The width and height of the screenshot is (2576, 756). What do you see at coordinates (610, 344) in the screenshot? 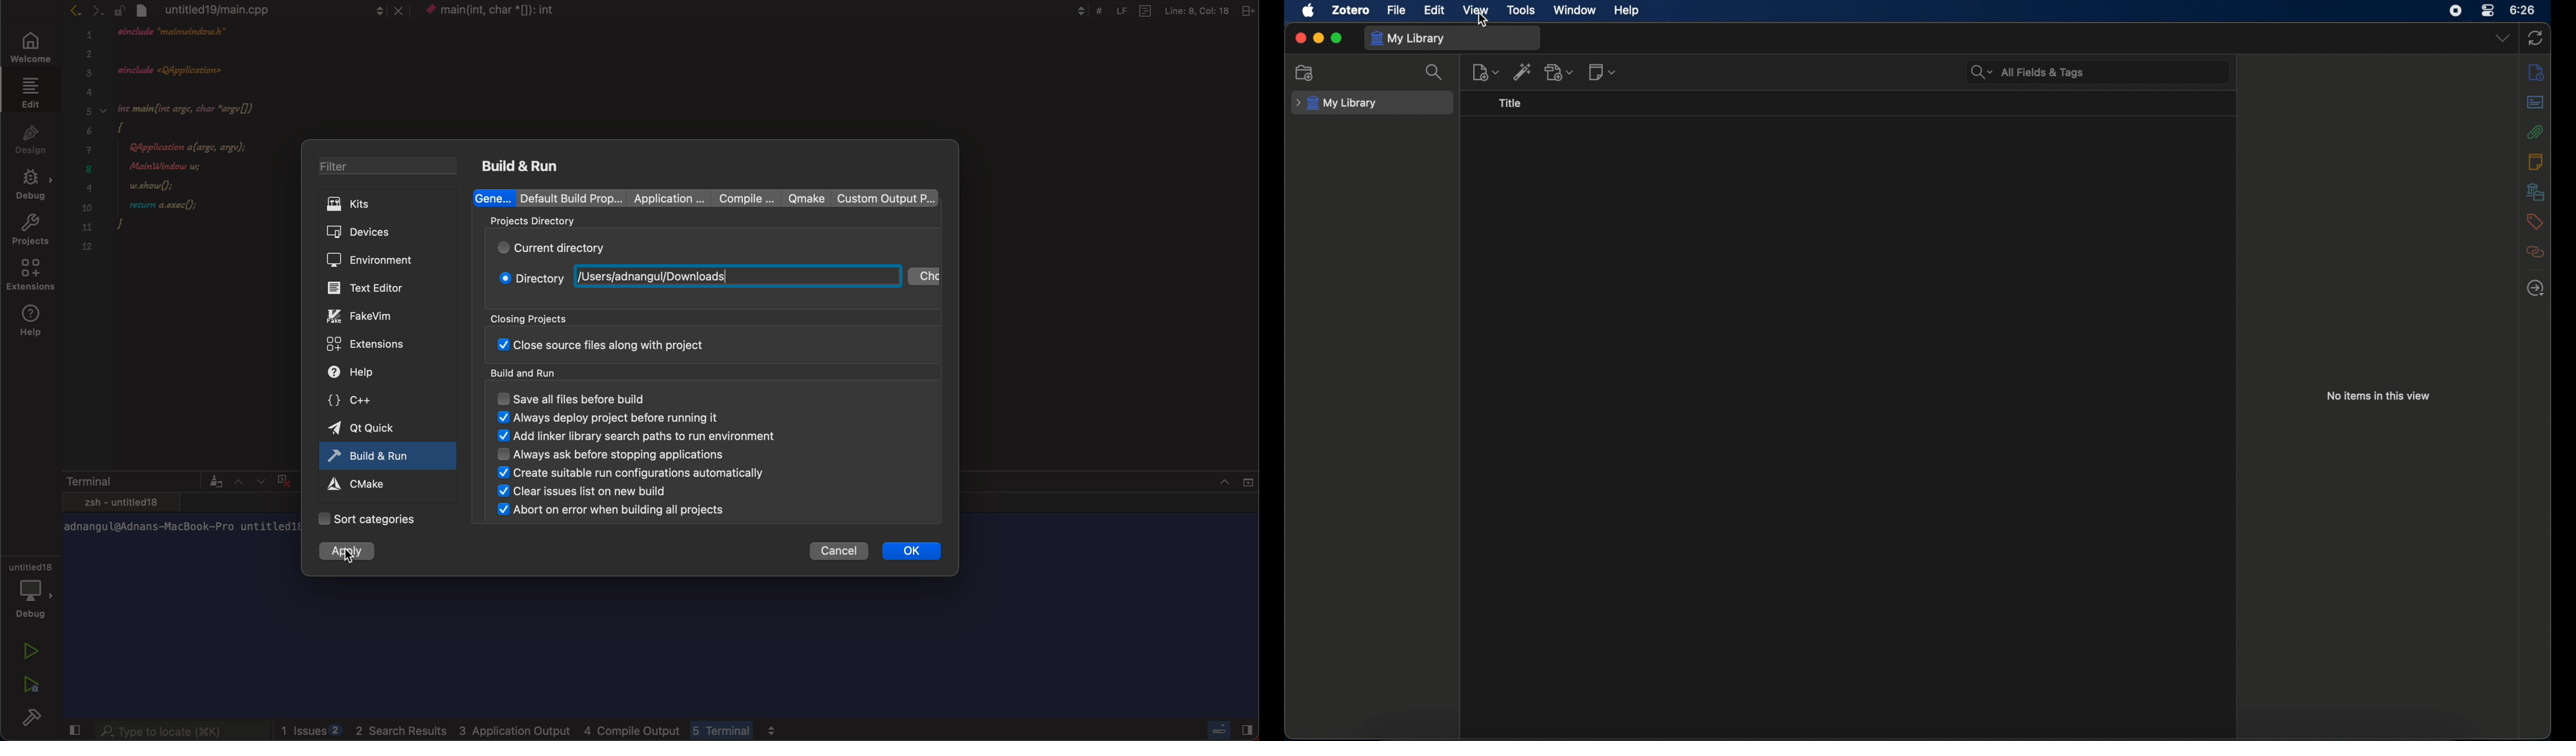
I see `close sourse file` at bounding box center [610, 344].